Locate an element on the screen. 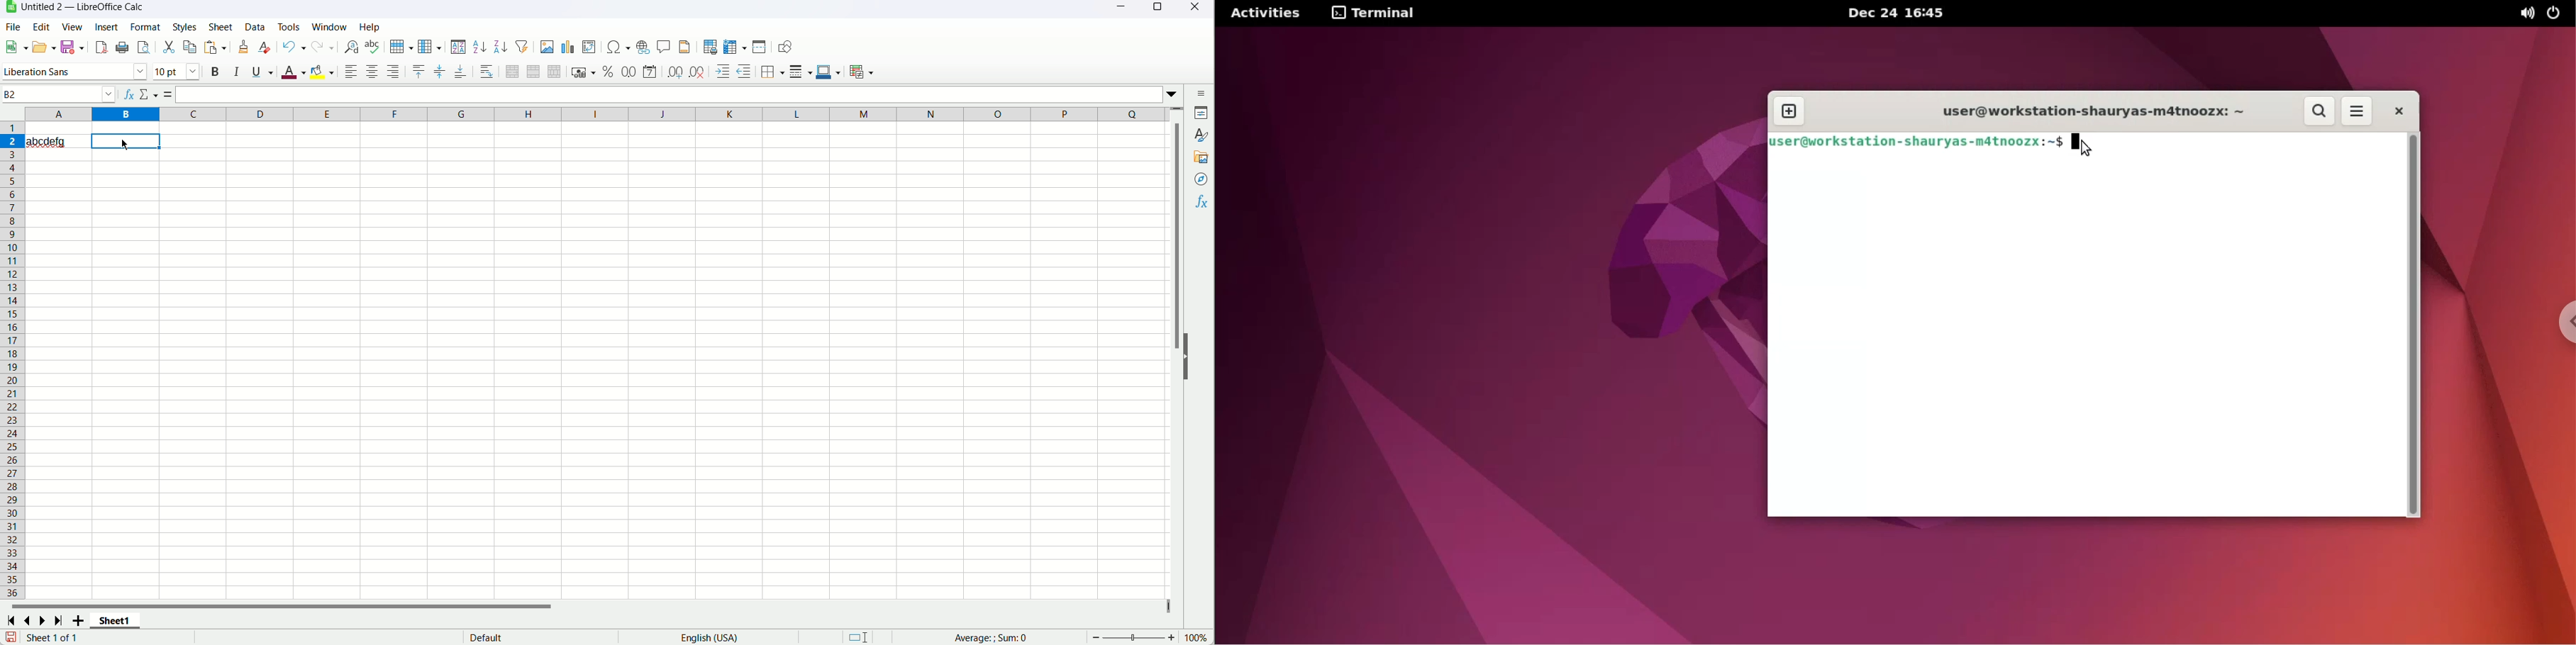 The width and height of the screenshot is (2576, 672). vertical scroll bar is located at coordinates (1180, 357).